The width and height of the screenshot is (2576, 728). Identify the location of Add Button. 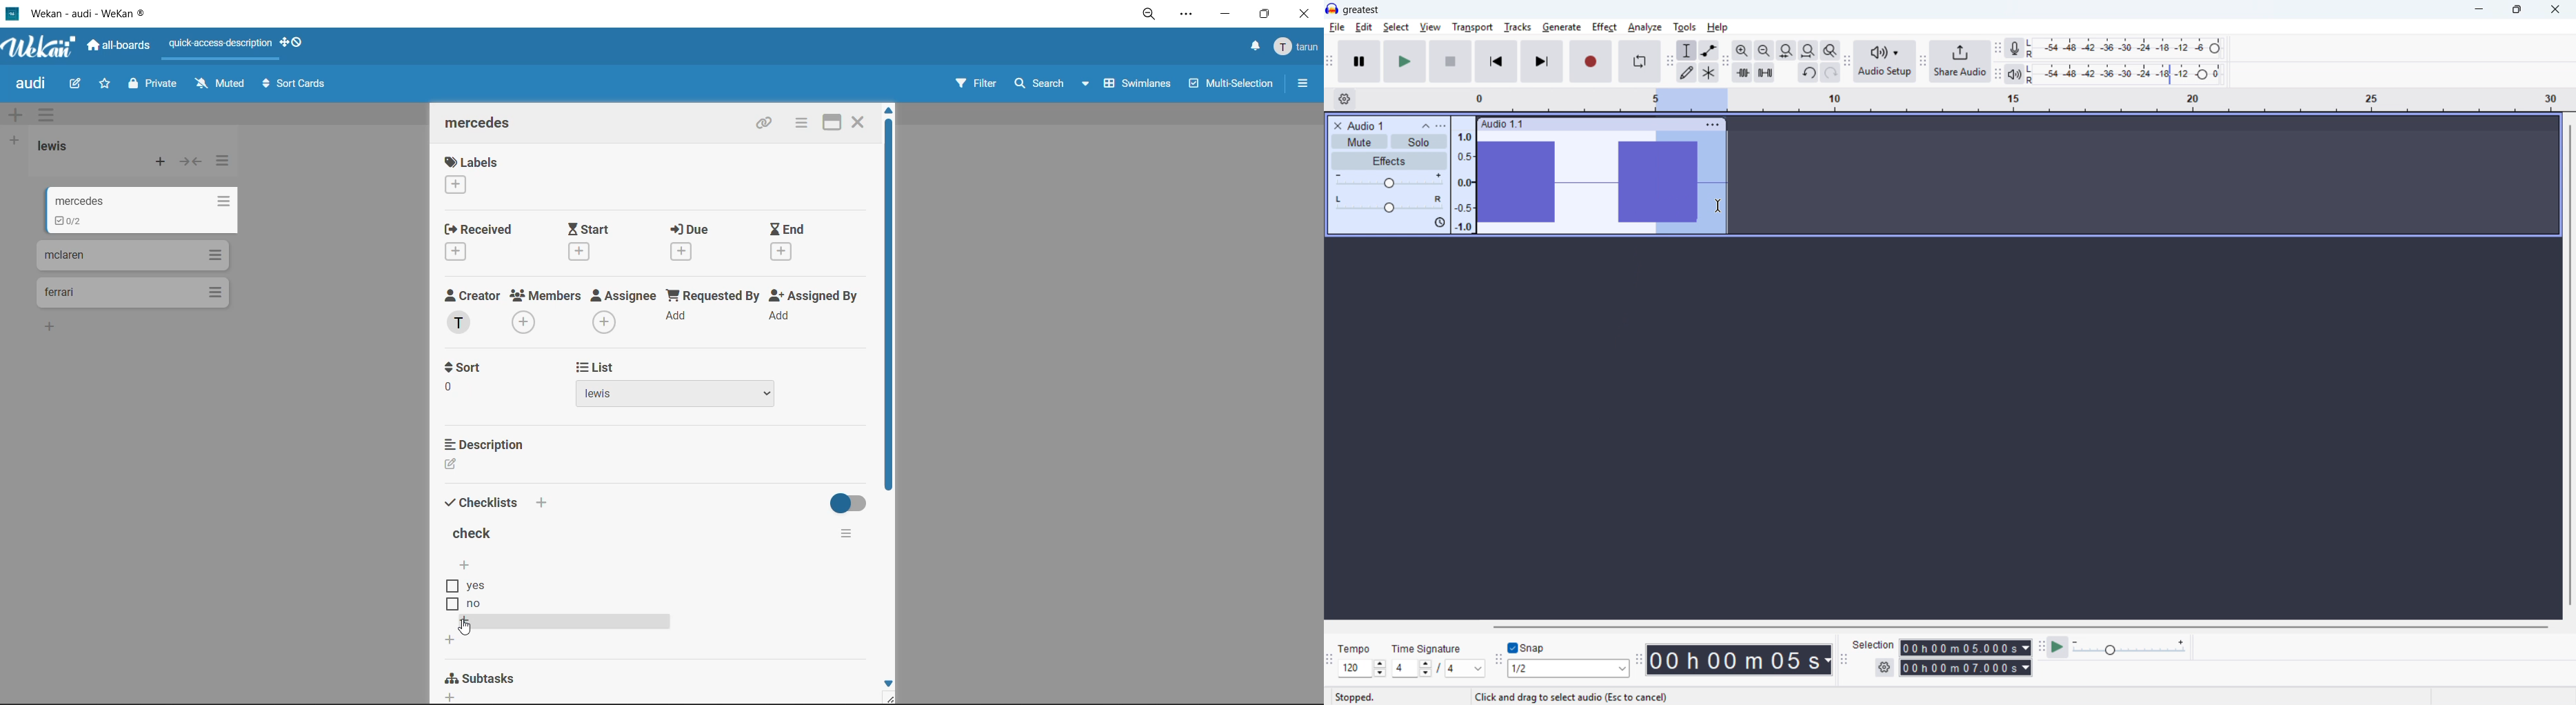
(454, 697).